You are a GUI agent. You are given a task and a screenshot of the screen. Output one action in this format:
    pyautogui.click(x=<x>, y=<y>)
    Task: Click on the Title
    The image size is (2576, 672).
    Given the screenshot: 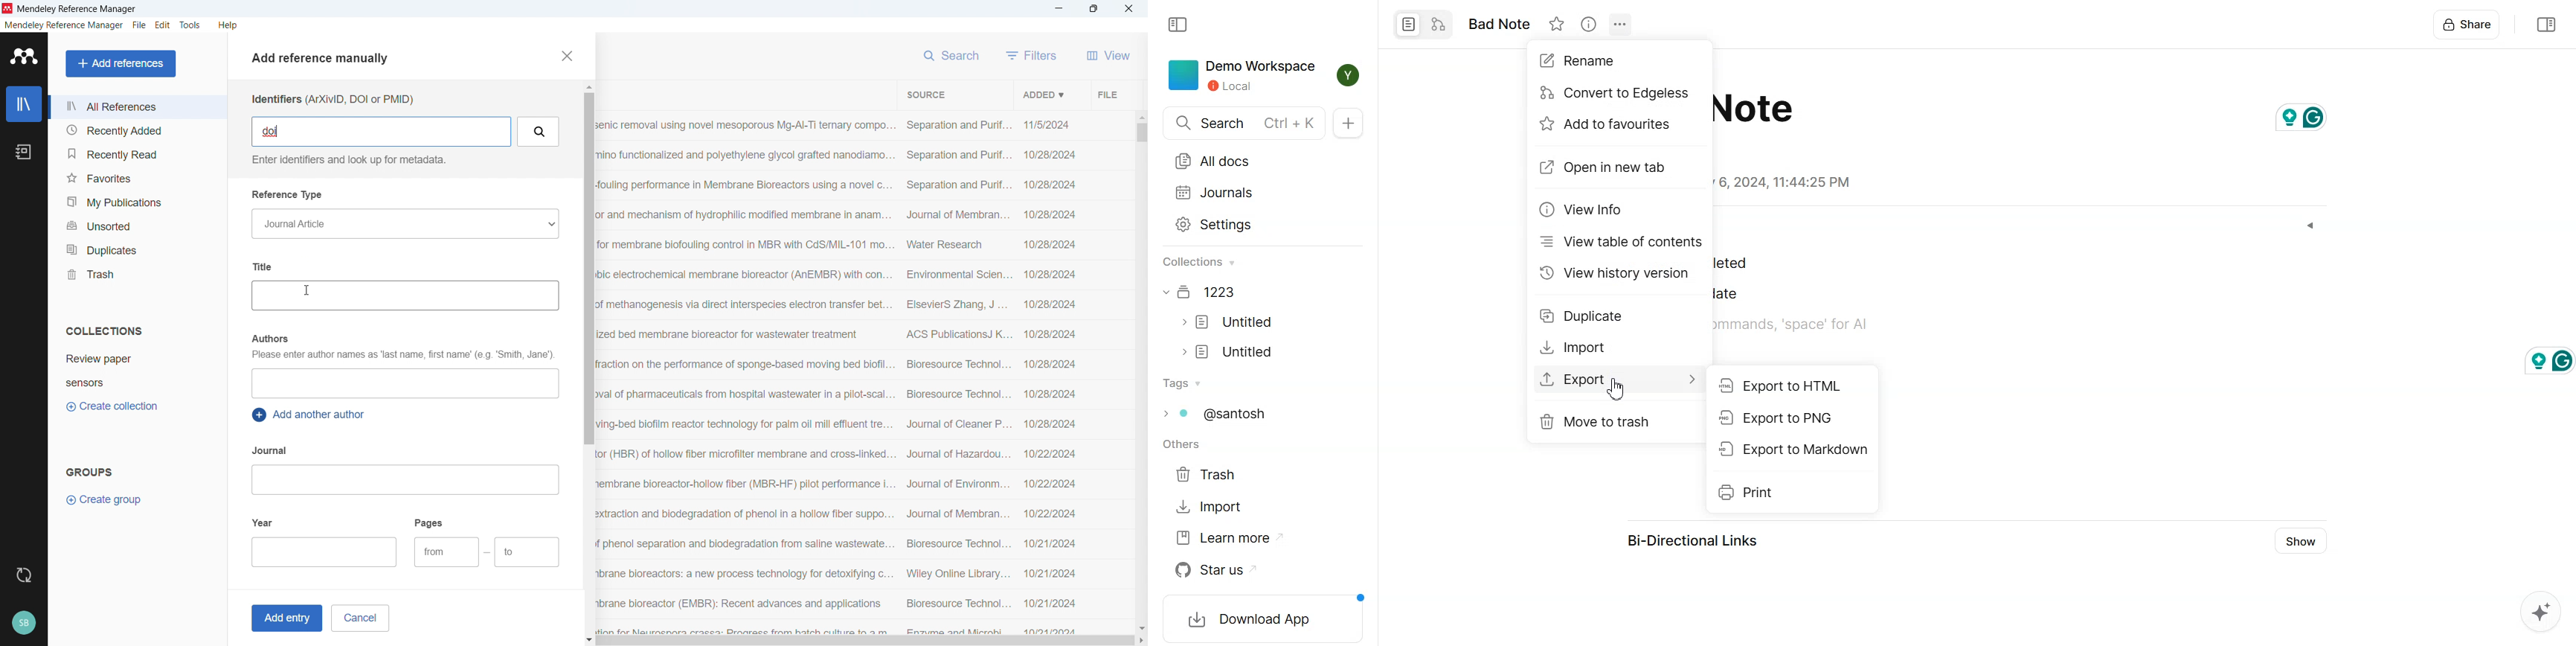 What is the action you would take?
    pyautogui.click(x=265, y=266)
    